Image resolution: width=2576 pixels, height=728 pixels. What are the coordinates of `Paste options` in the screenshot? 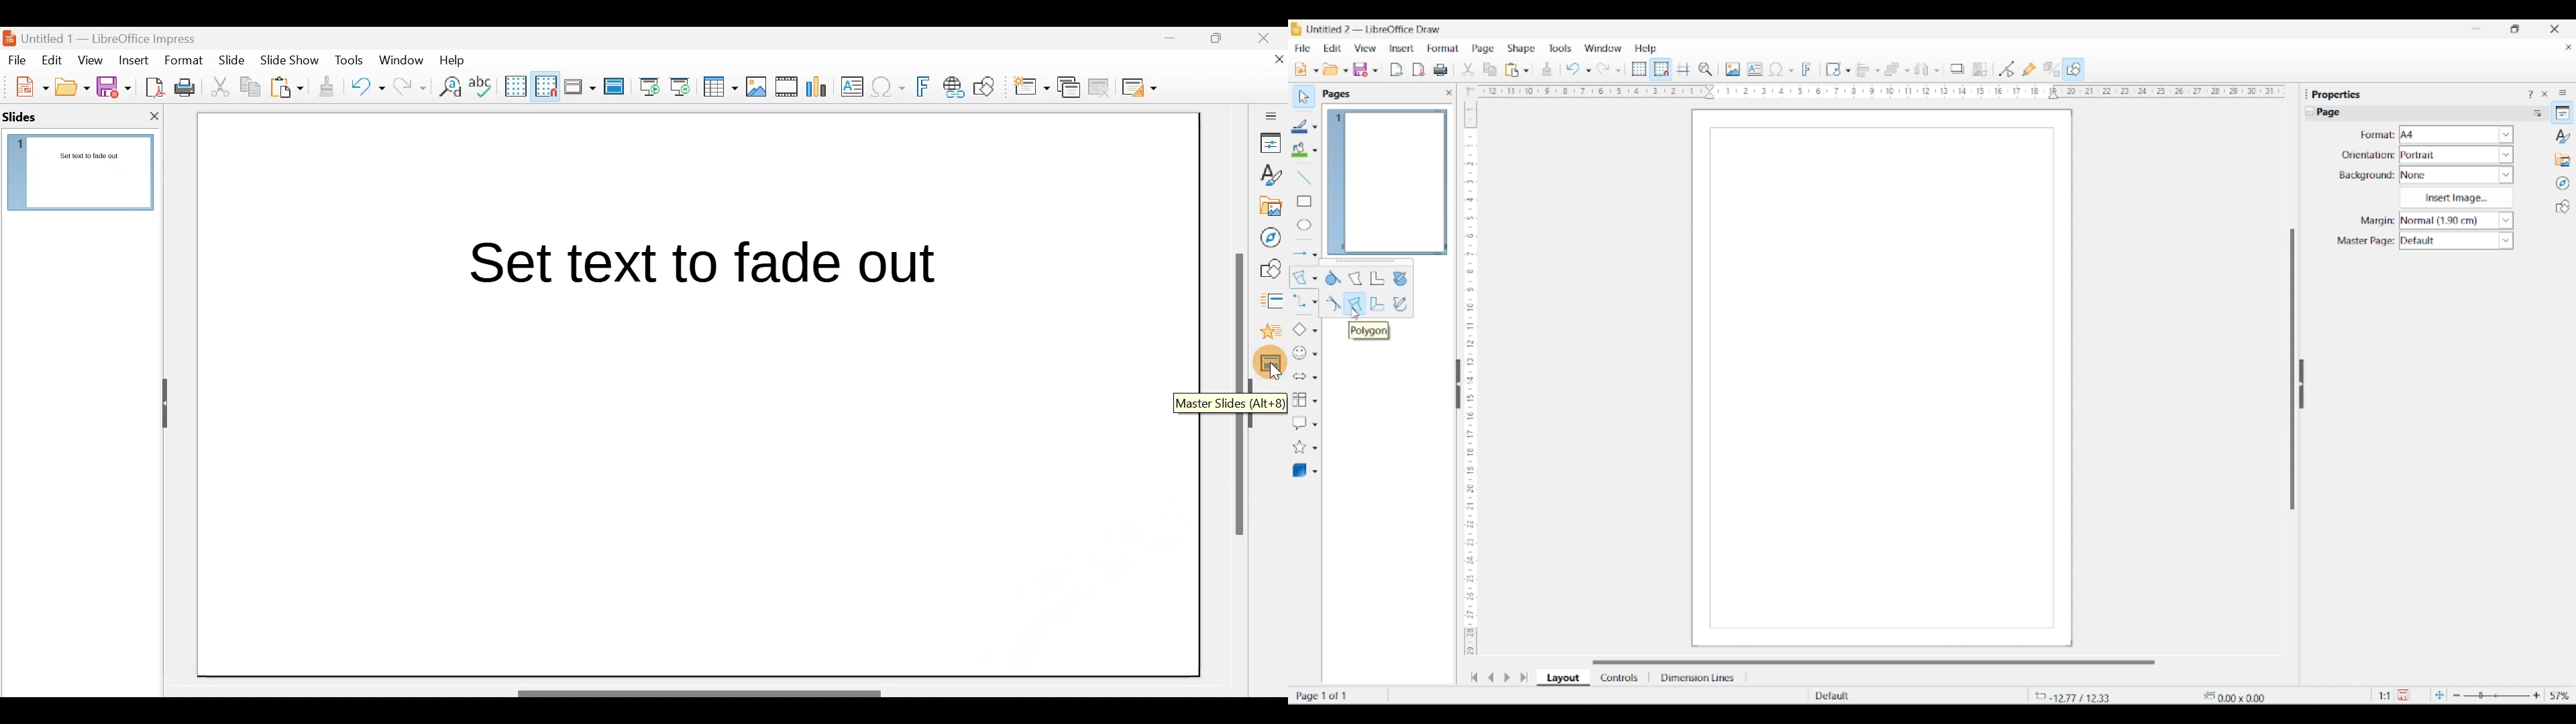 It's located at (1526, 70).